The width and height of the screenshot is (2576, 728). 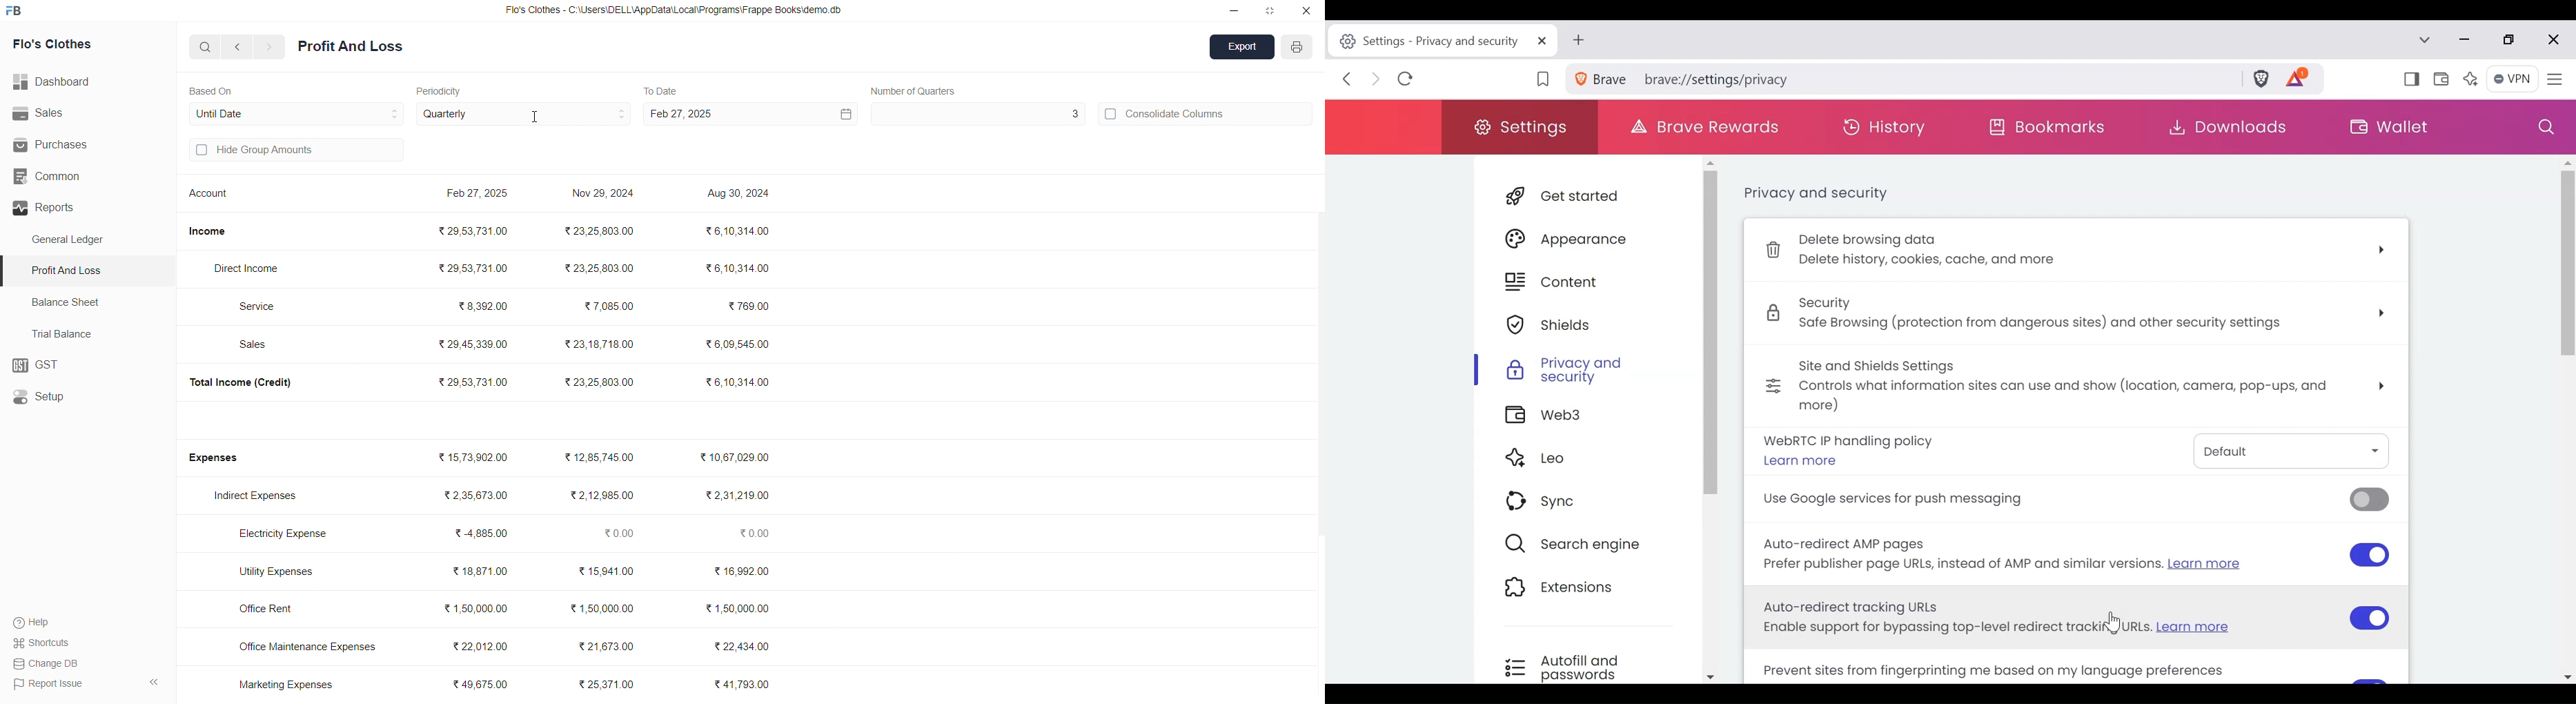 What do you see at coordinates (1206, 112) in the screenshot?
I see `Consolidate Columns` at bounding box center [1206, 112].